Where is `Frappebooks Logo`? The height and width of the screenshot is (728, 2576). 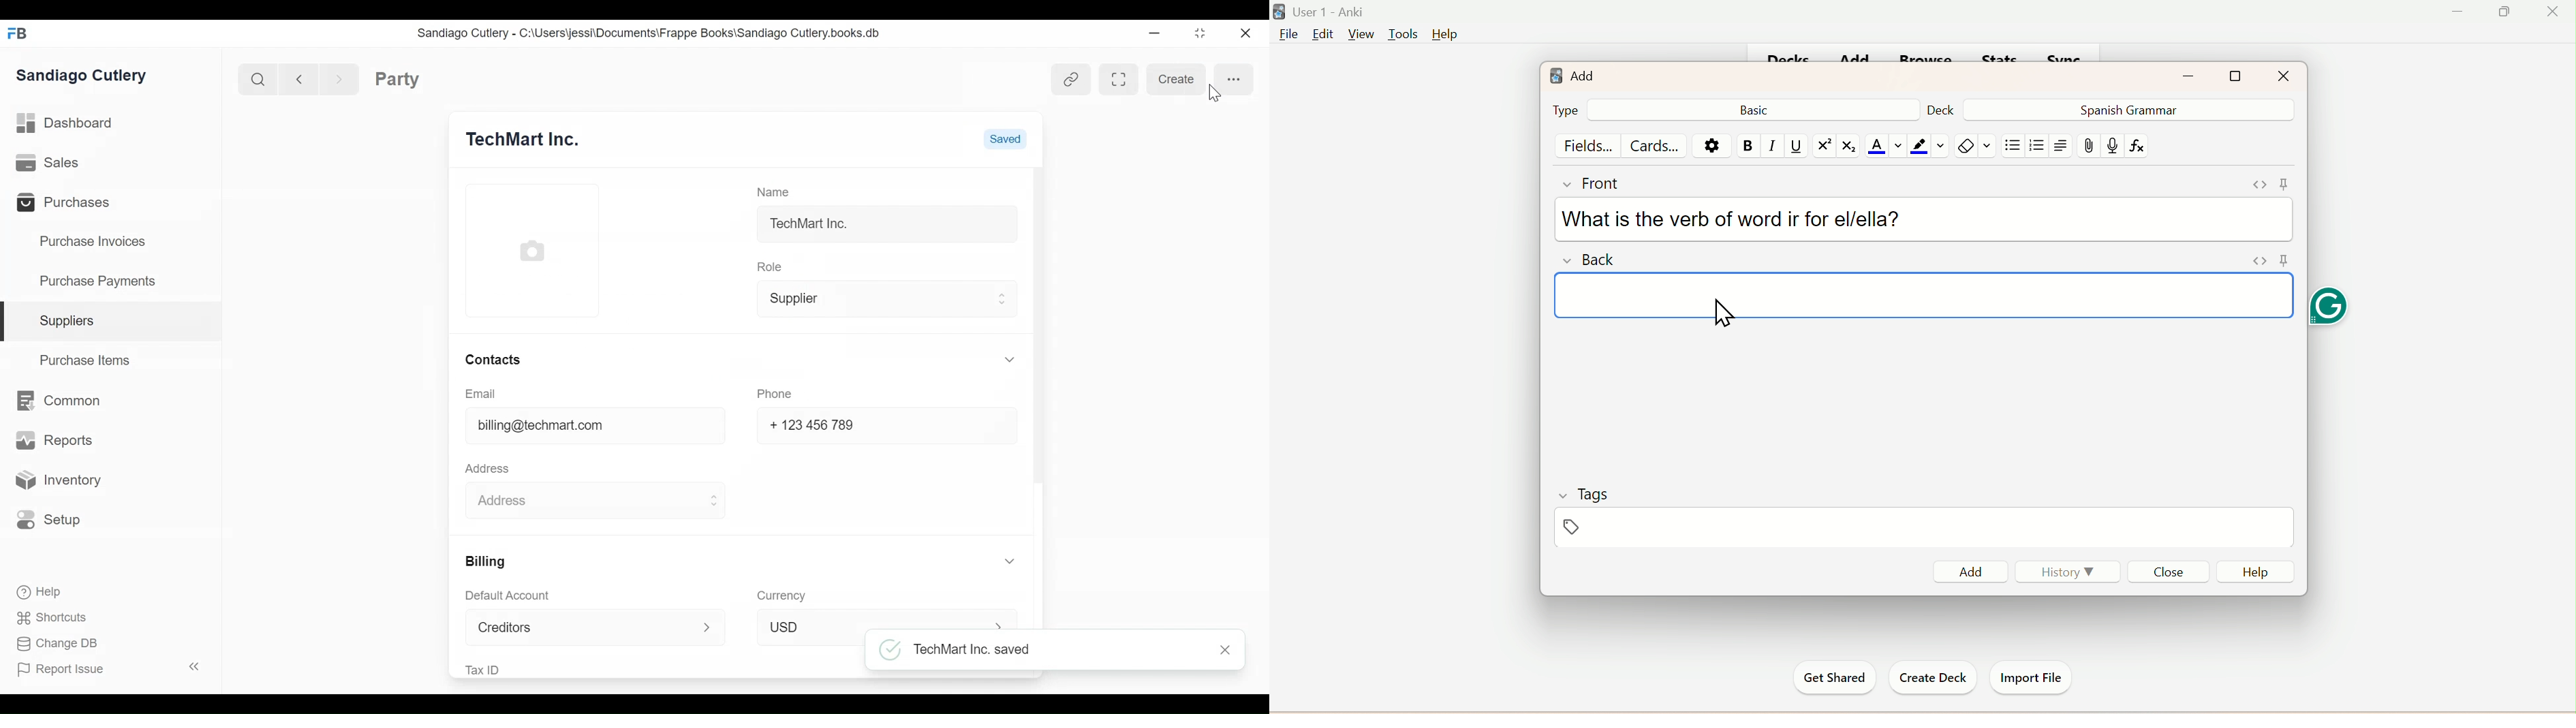 Frappebooks Logo is located at coordinates (19, 34).